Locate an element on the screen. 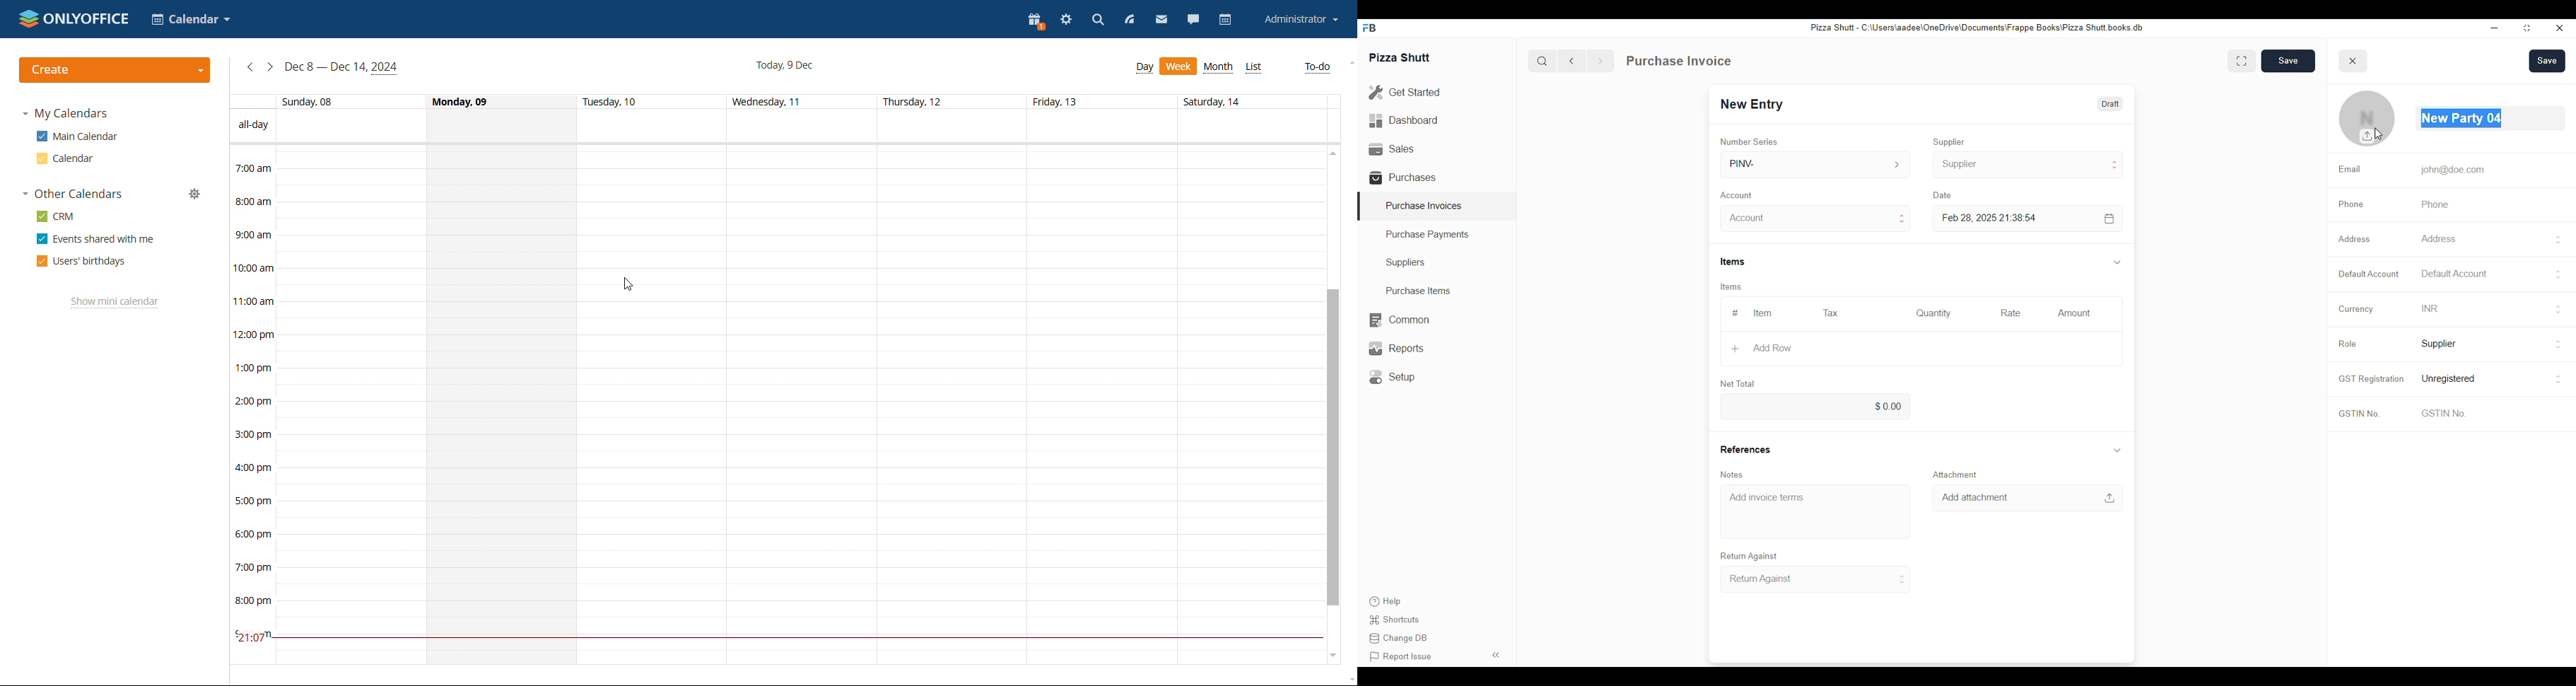  Phone is located at coordinates (2432, 205).